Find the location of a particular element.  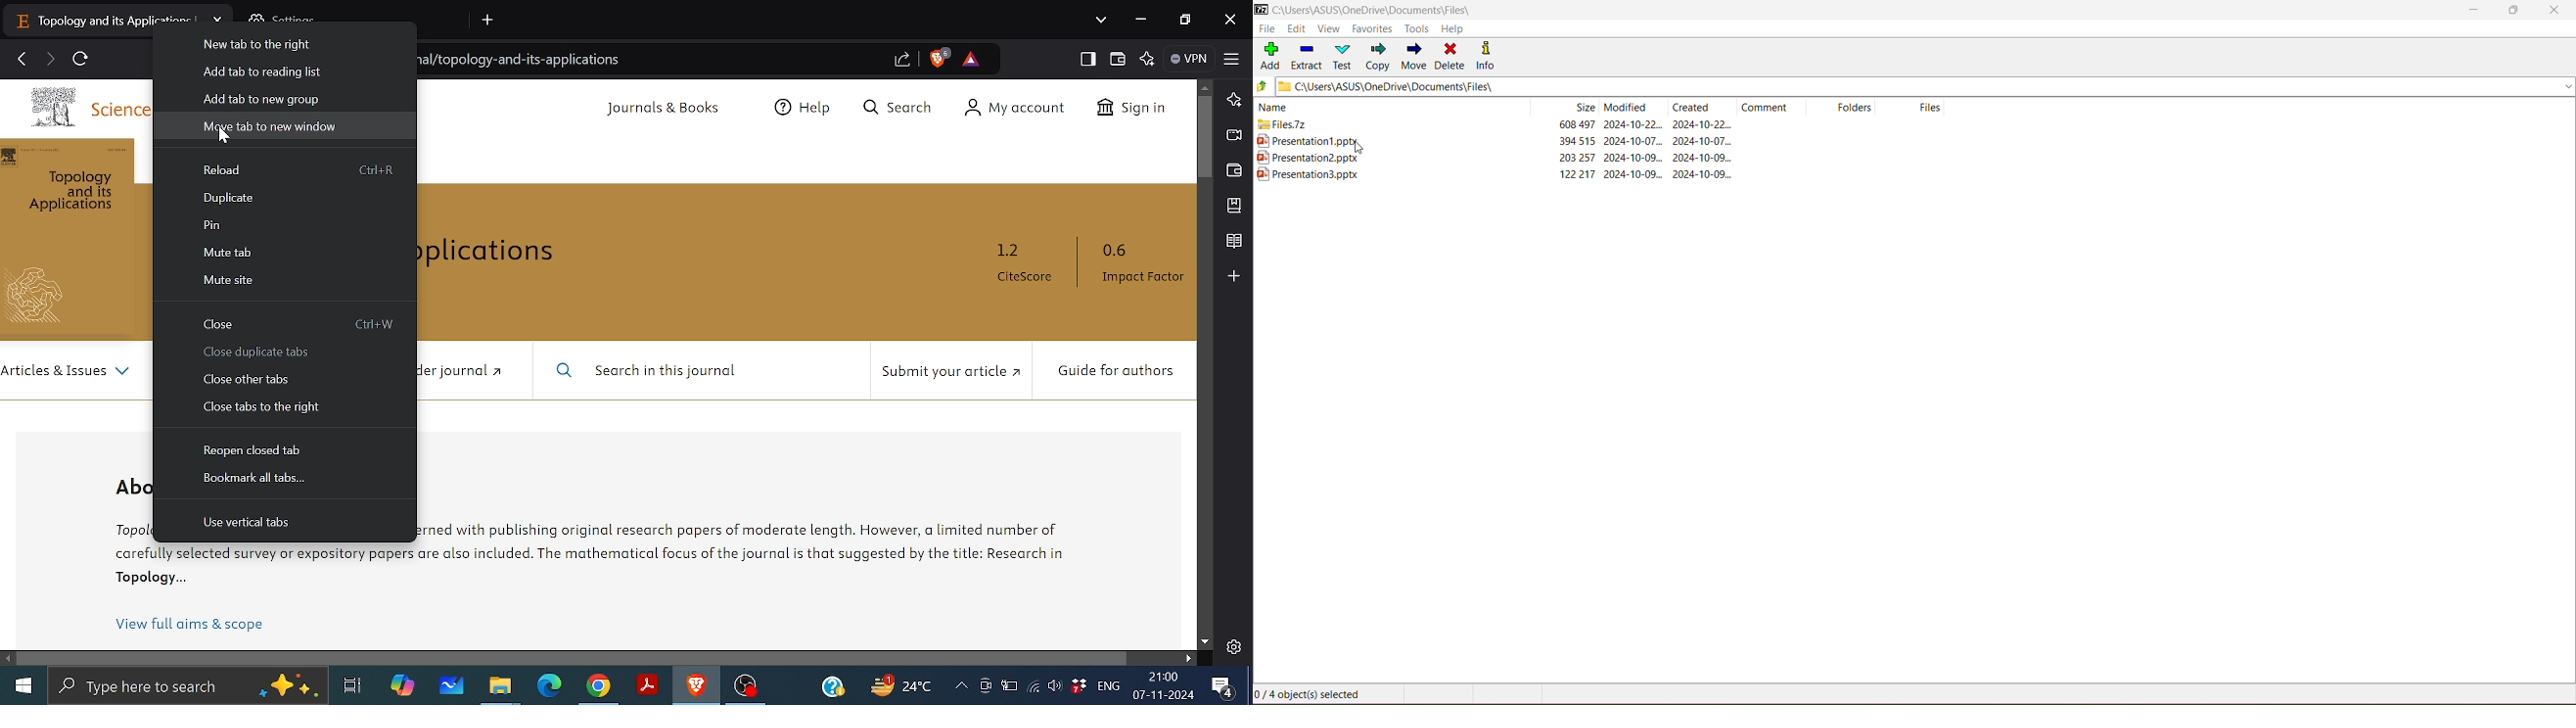

Add tab to new group is located at coordinates (262, 97).